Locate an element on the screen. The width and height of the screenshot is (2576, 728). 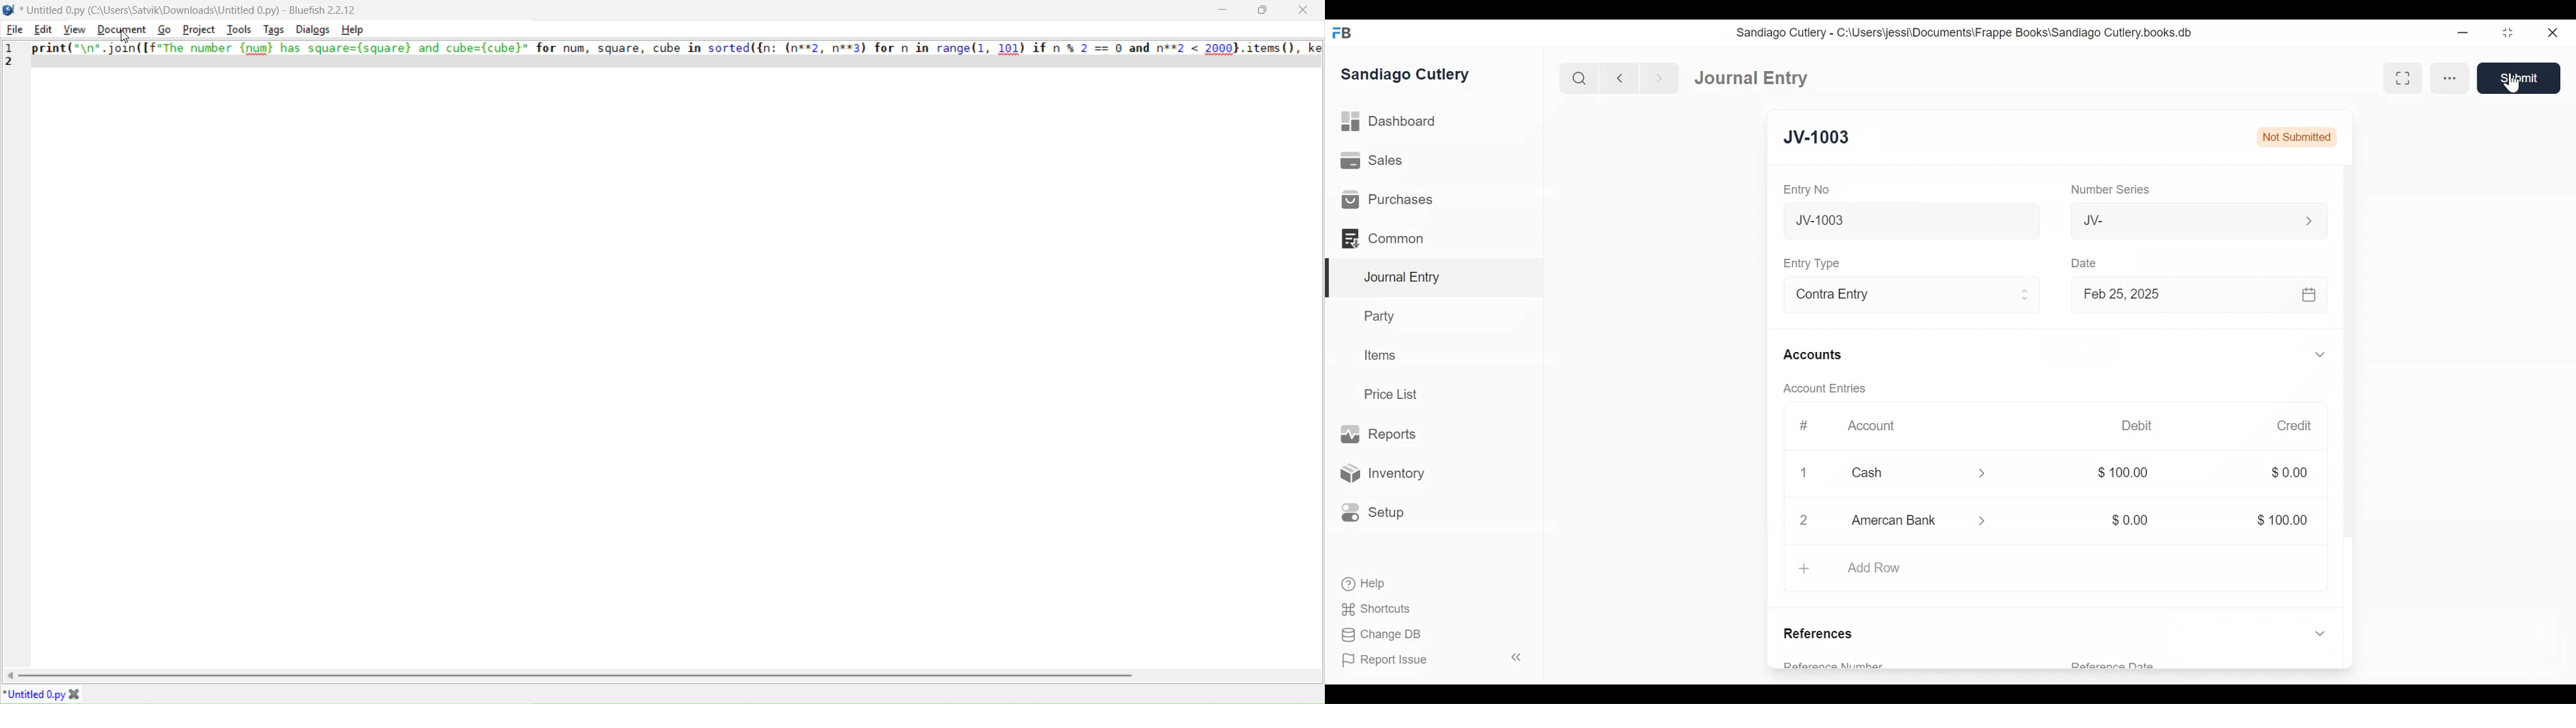
Expand is located at coordinates (2320, 634).